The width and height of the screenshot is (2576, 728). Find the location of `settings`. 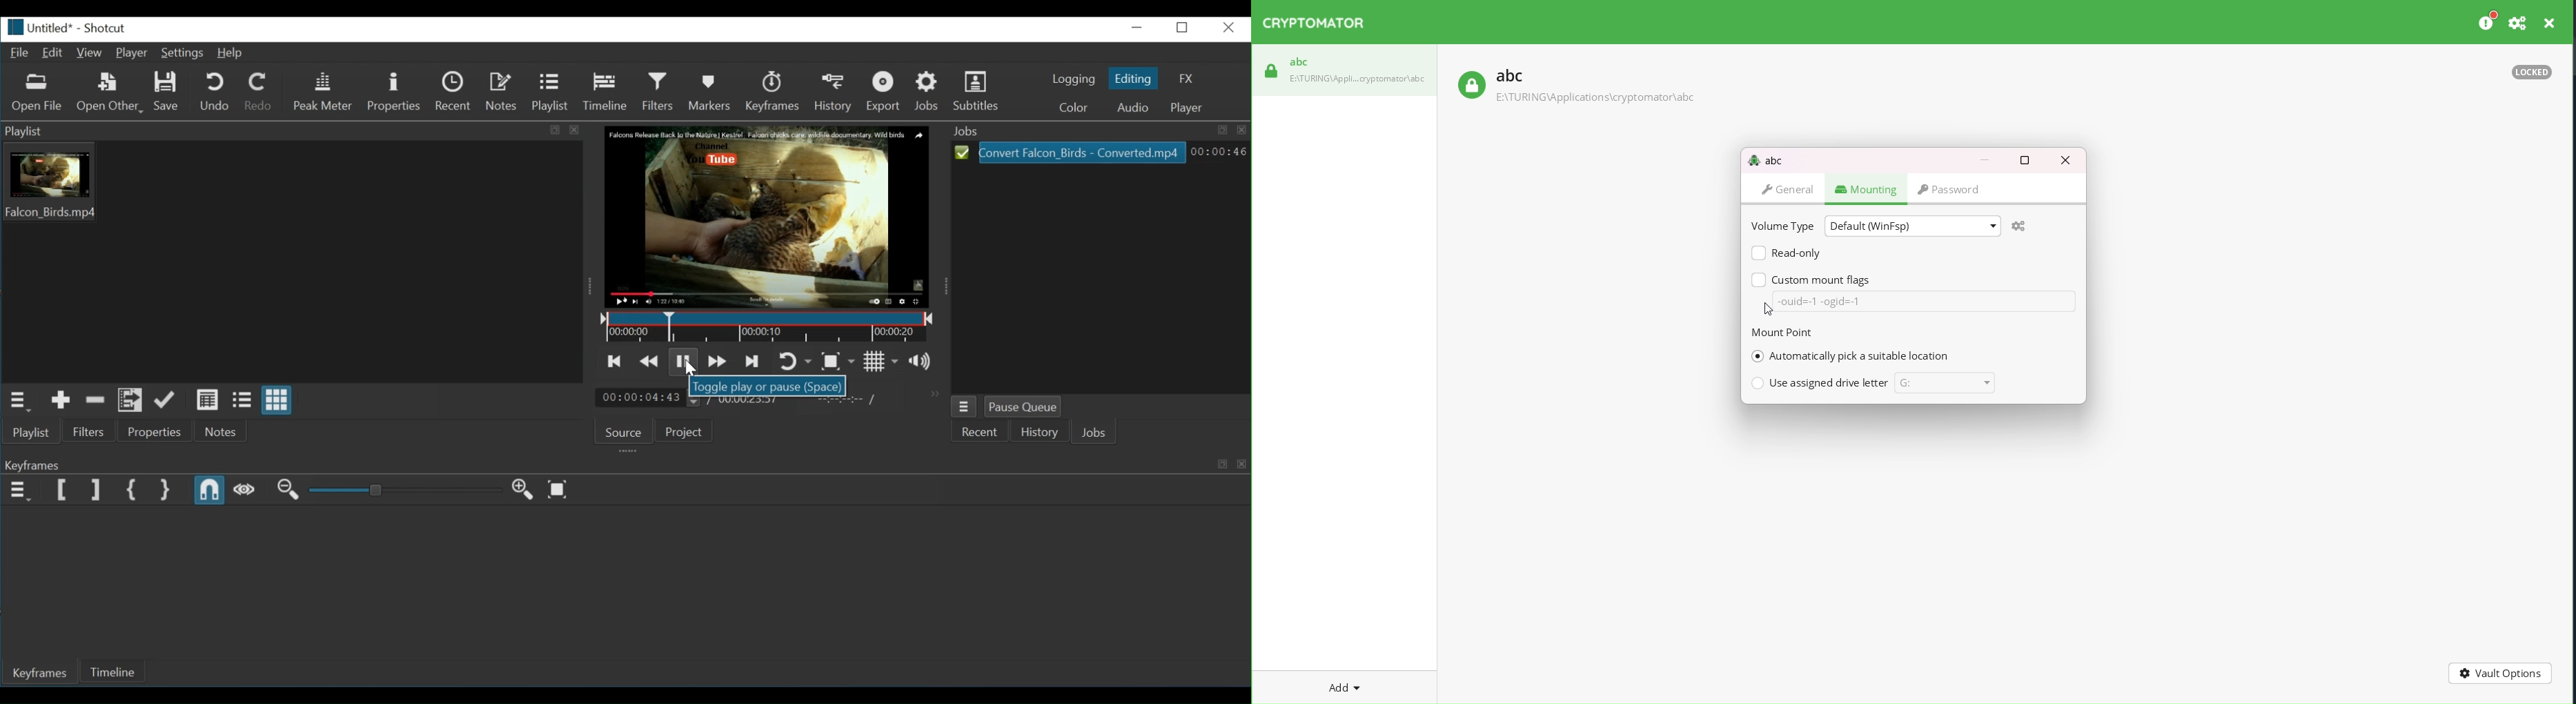

settings is located at coordinates (2019, 226).